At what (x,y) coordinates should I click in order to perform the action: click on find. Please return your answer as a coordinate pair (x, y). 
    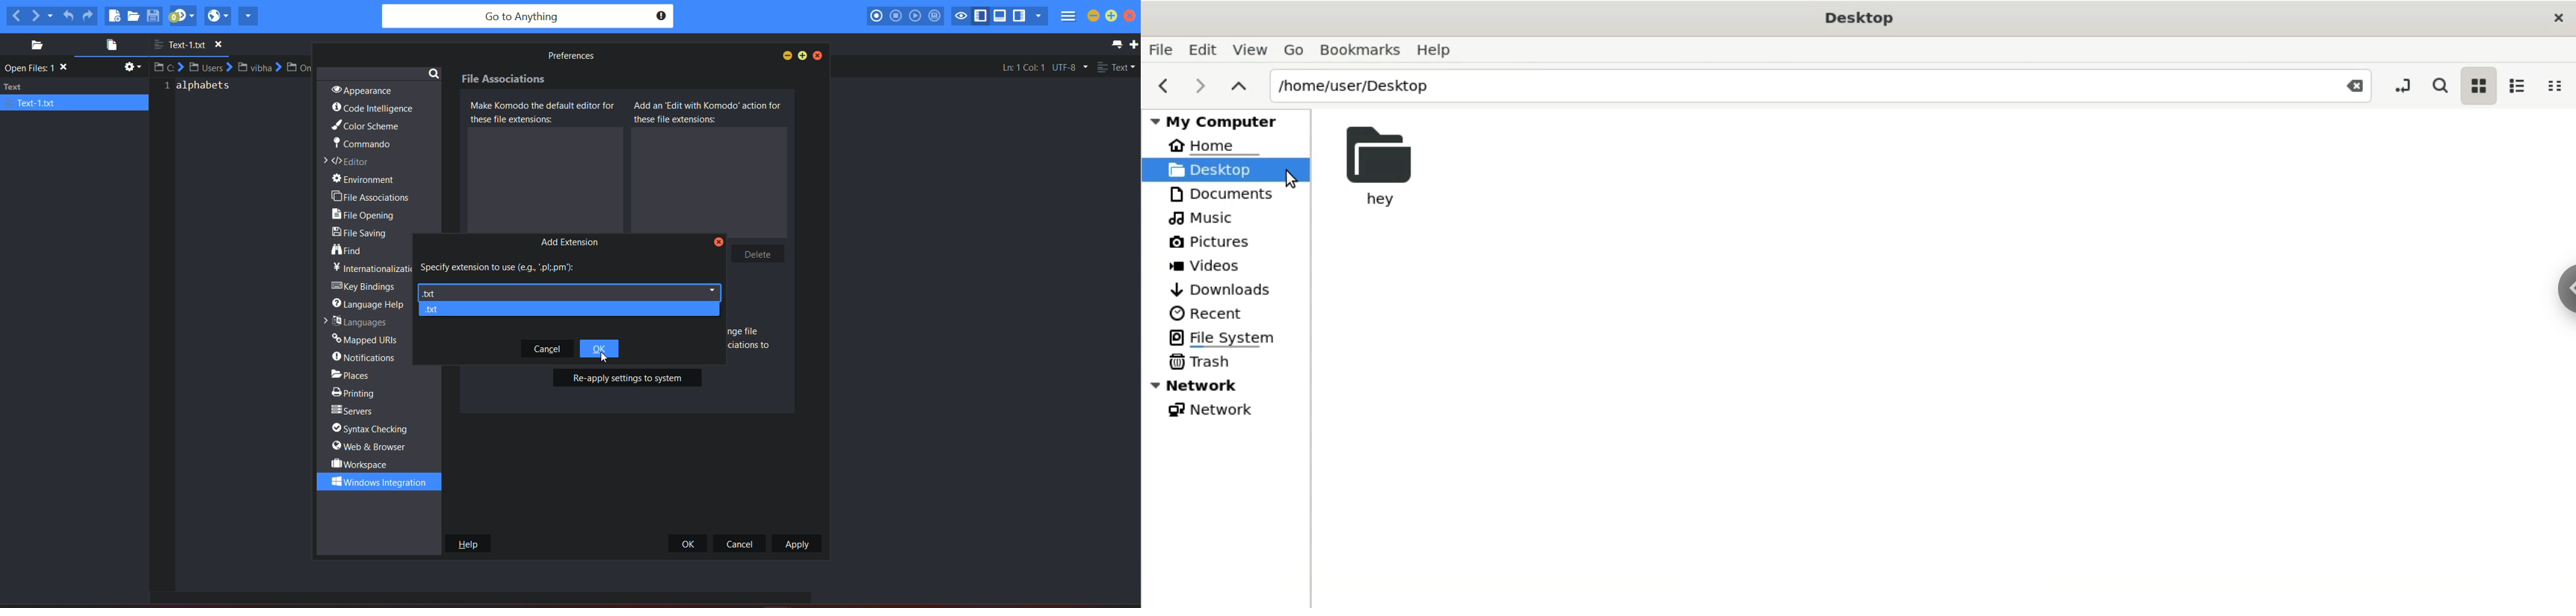
    Looking at the image, I should click on (349, 251).